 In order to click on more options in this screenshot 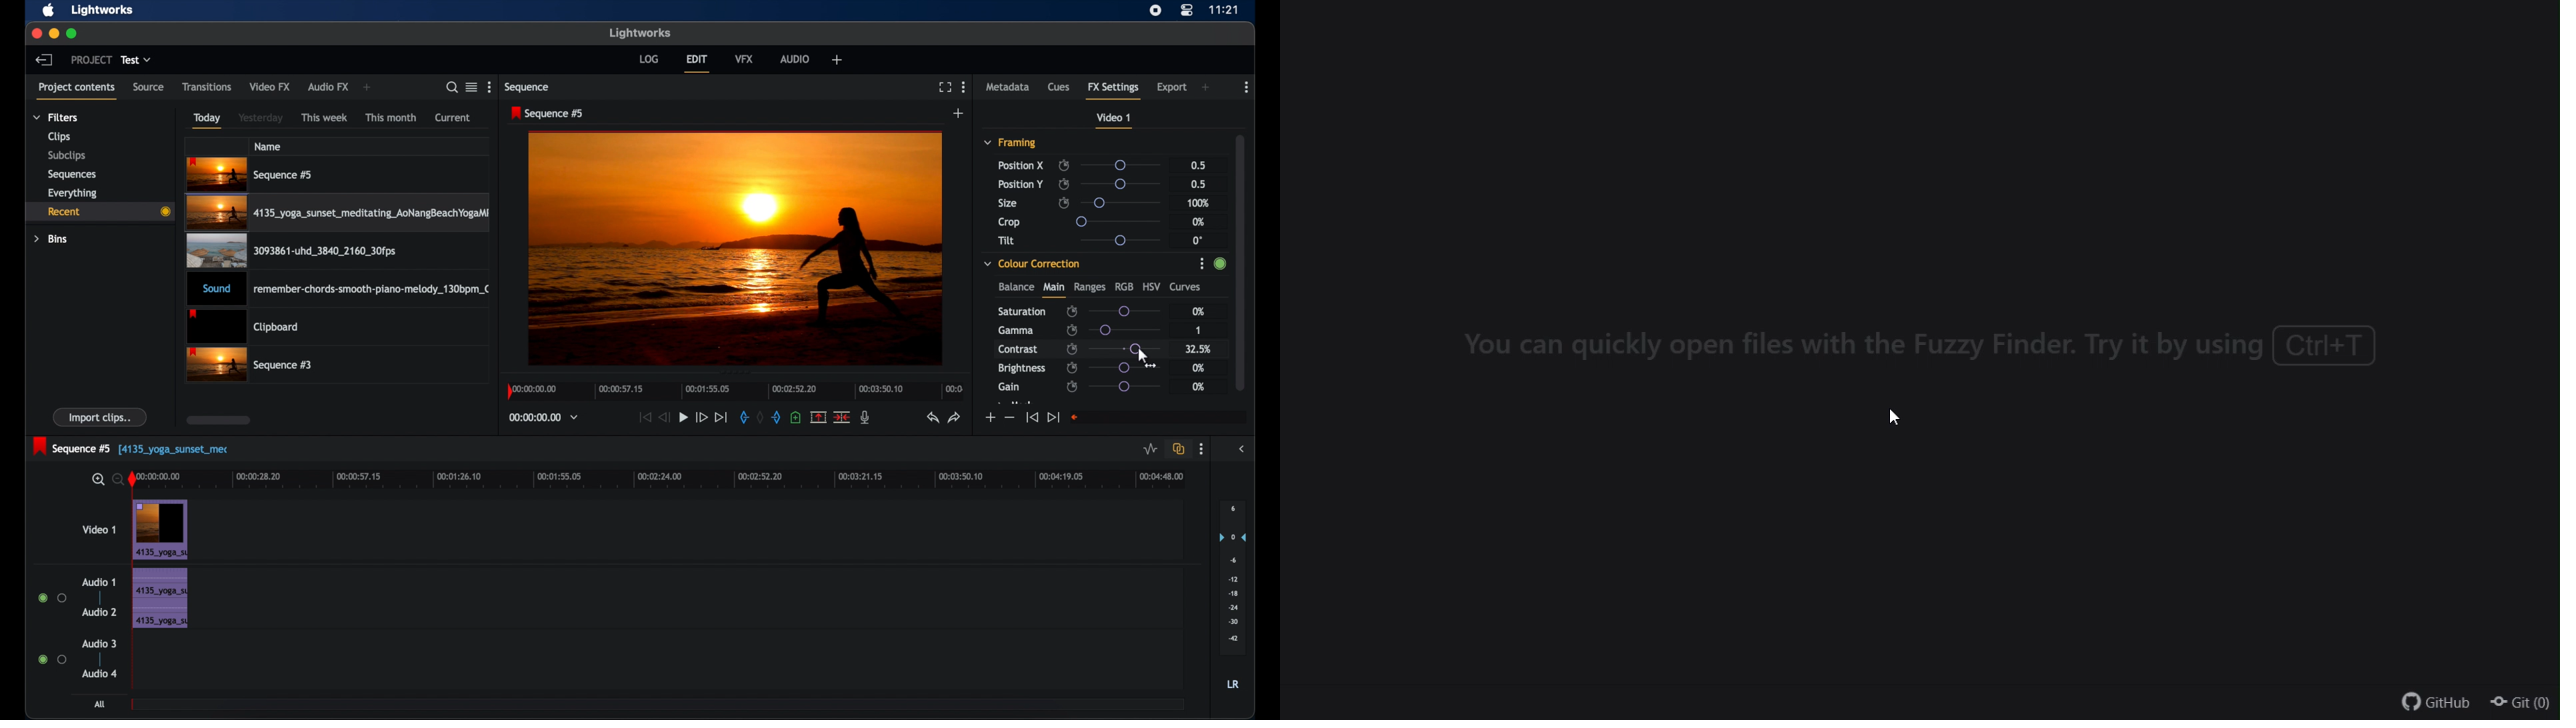, I will do `click(1201, 449)`.